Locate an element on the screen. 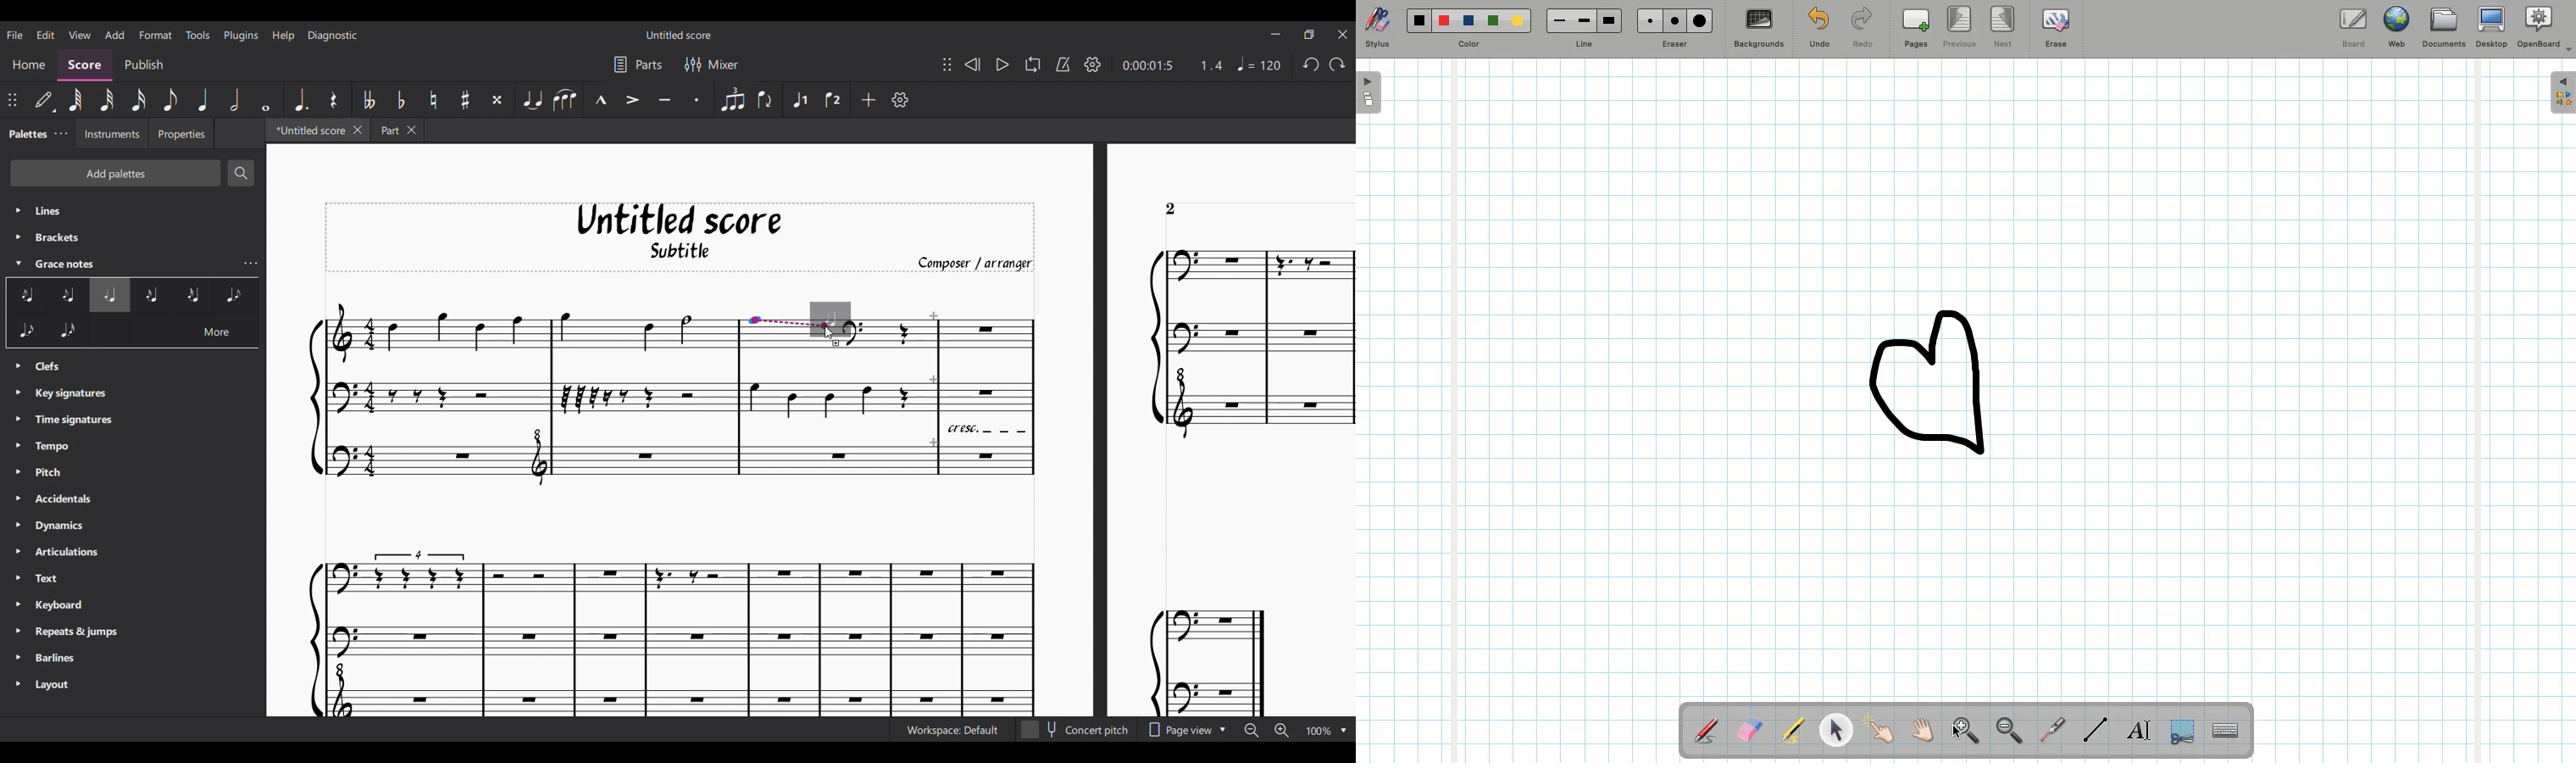 This screenshot has width=2576, height=784. Indicates selected grace note is located at coordinates (840, 320).